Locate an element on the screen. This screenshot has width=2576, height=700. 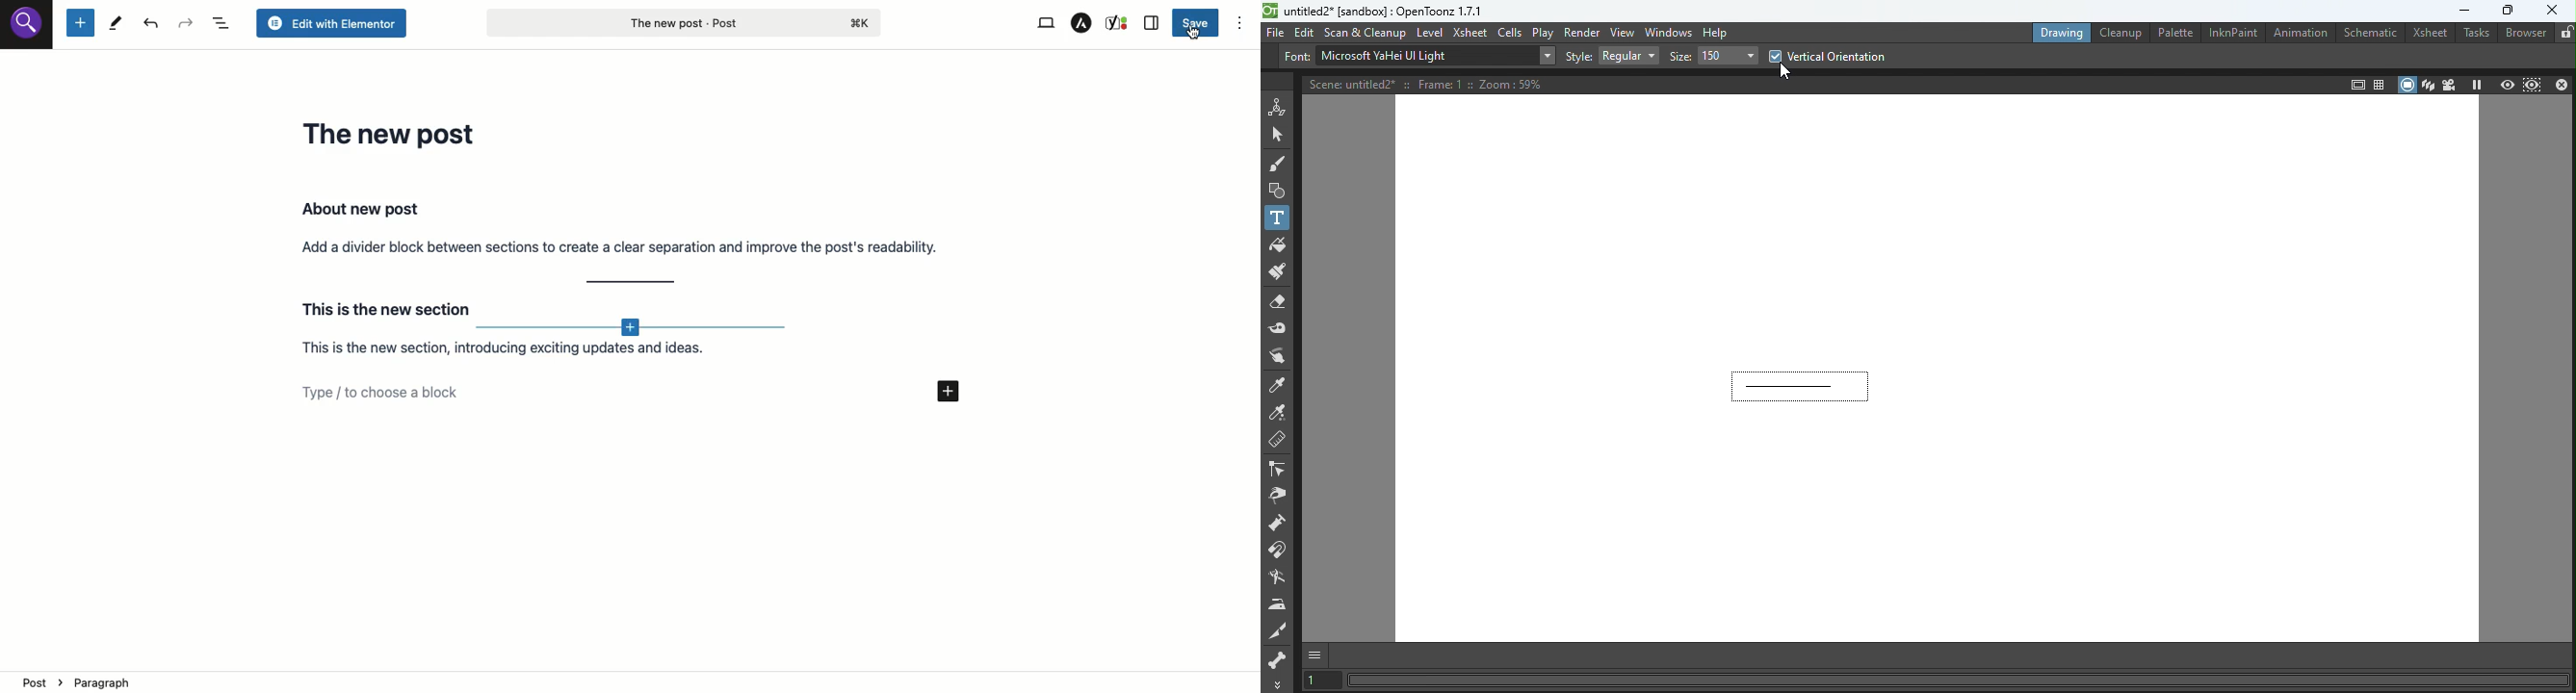
Redo is located at coordinates (186, 24).